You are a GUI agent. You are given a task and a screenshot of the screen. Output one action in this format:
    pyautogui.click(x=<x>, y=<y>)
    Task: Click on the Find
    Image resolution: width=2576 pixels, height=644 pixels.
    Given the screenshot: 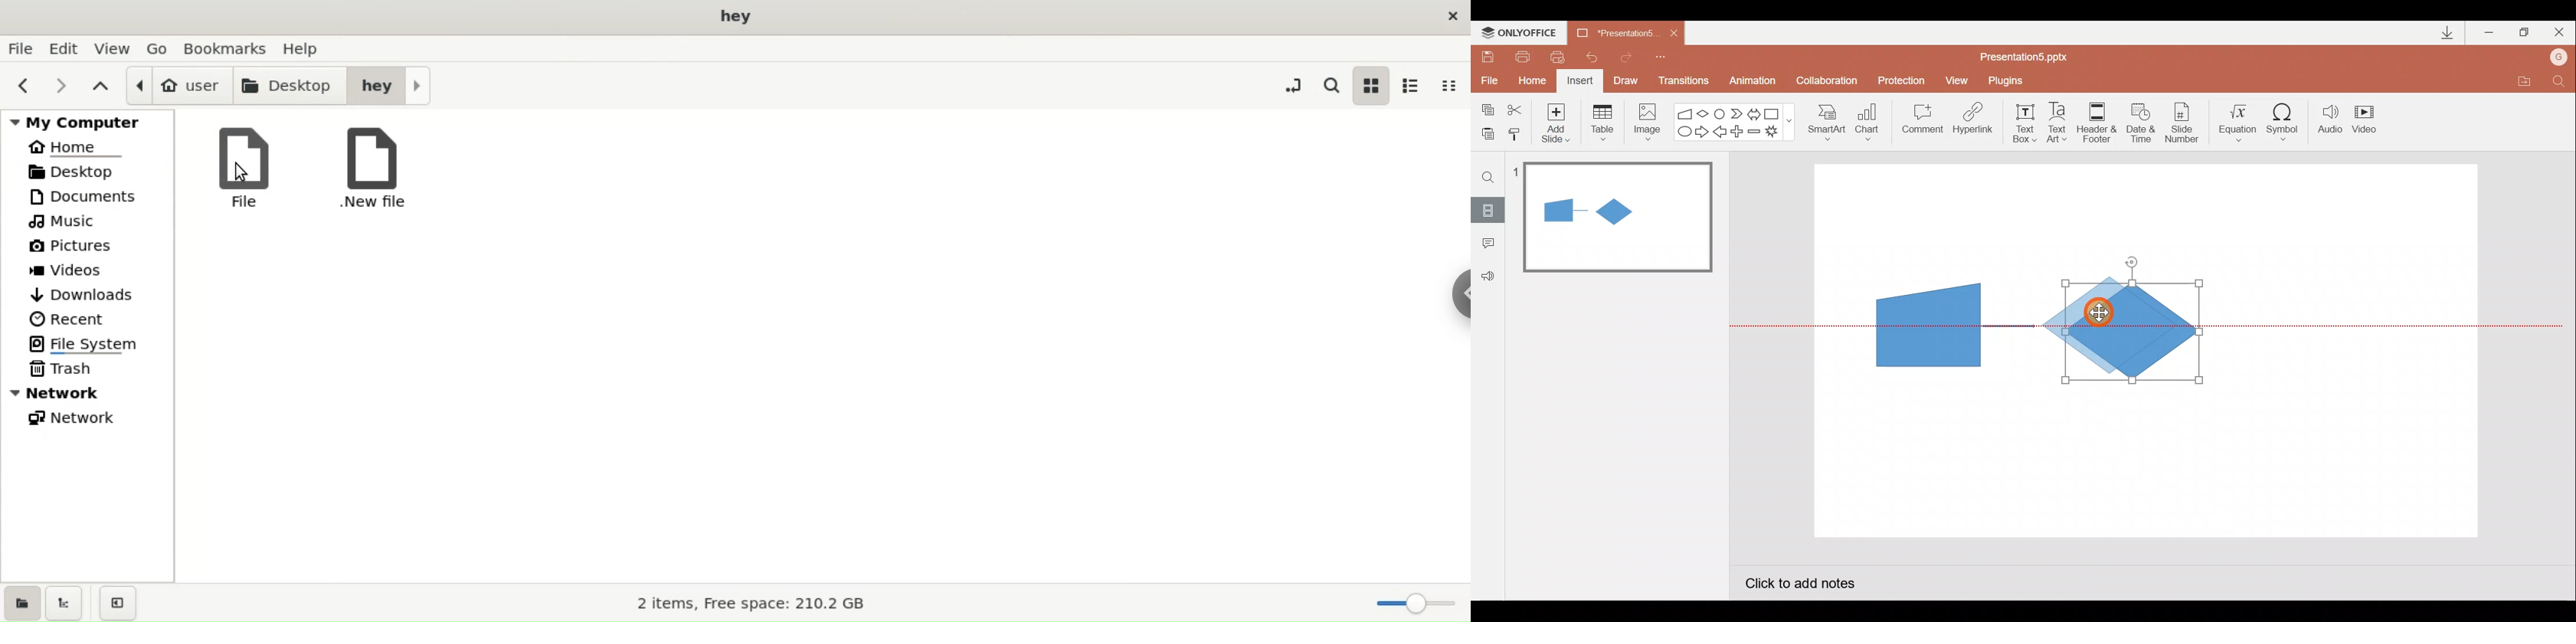 What is the action you would take?
    pyautogui.click(x=1489, y=177)
    